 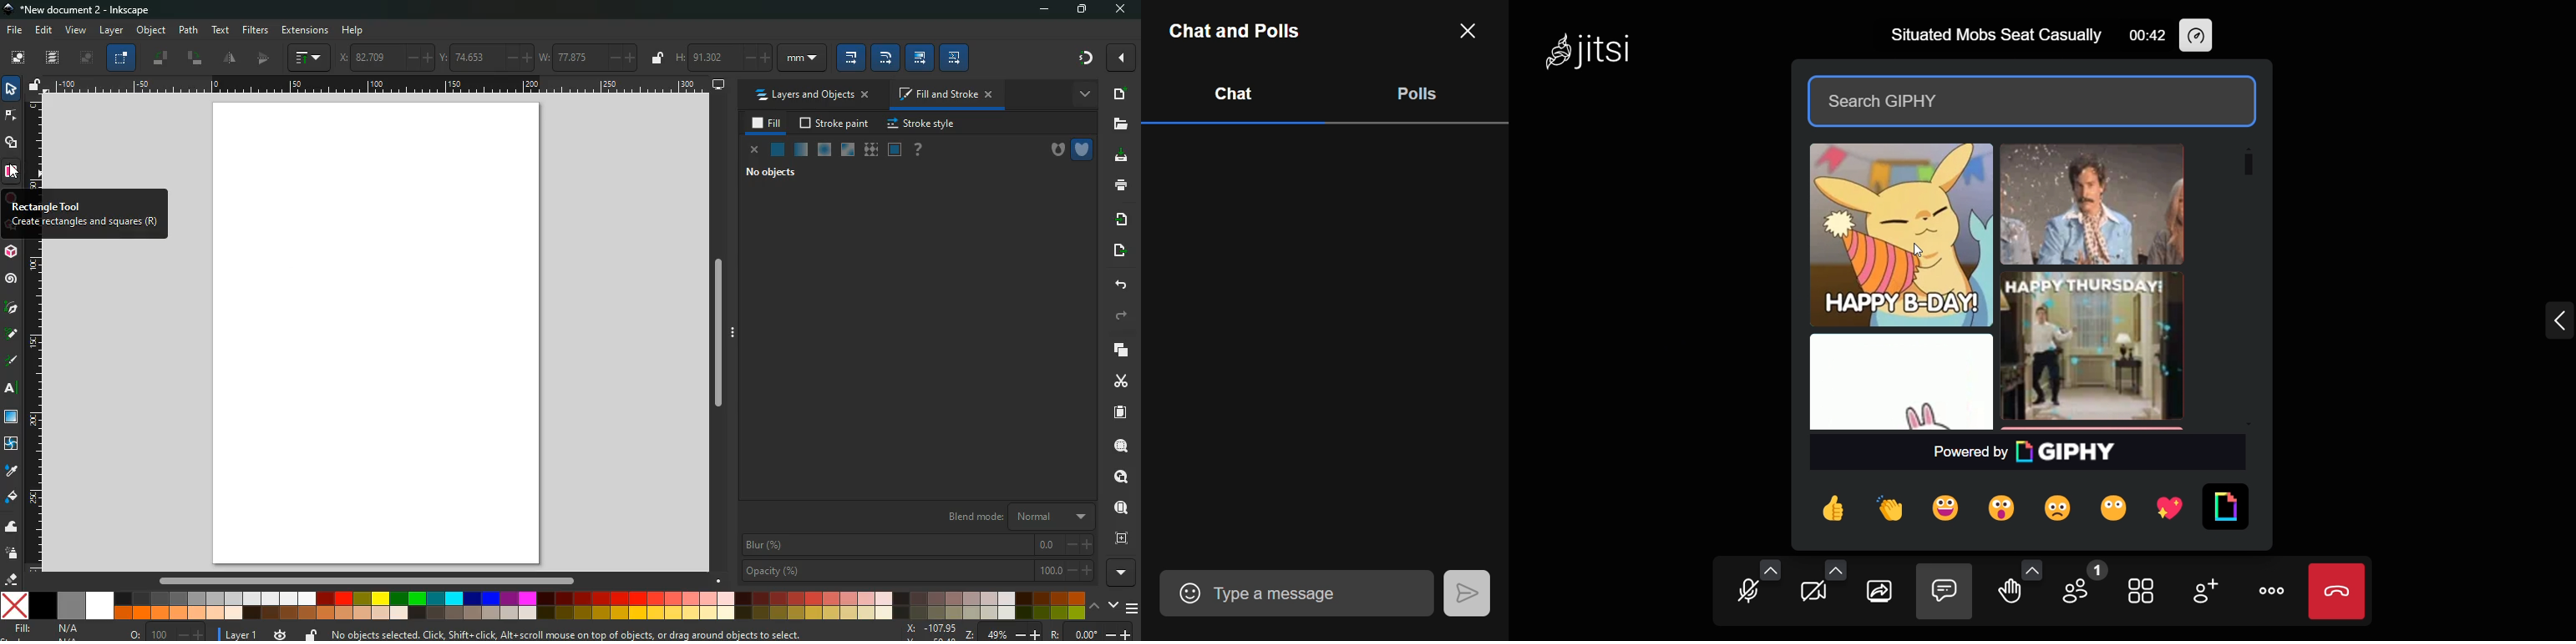 What do you see at coordinates (953, 58) in the screenshot?
I see `edit` at bounding box center [953, 58].